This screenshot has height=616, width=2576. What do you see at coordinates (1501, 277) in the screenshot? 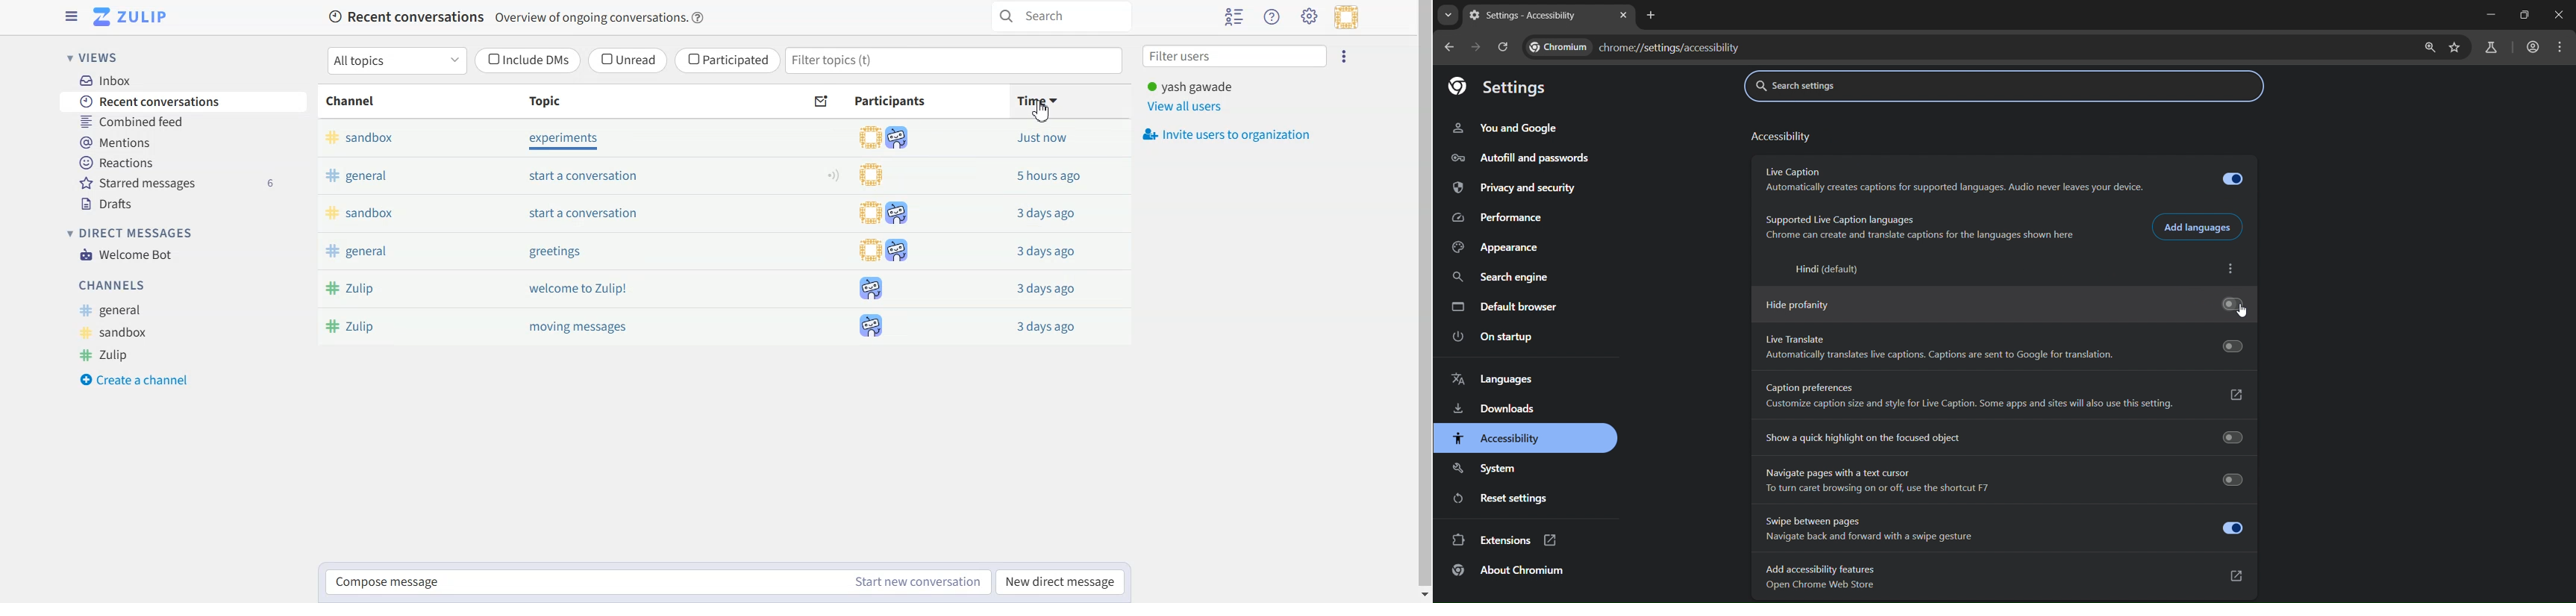
I see `search engine` at bounding box center [1501, 277].